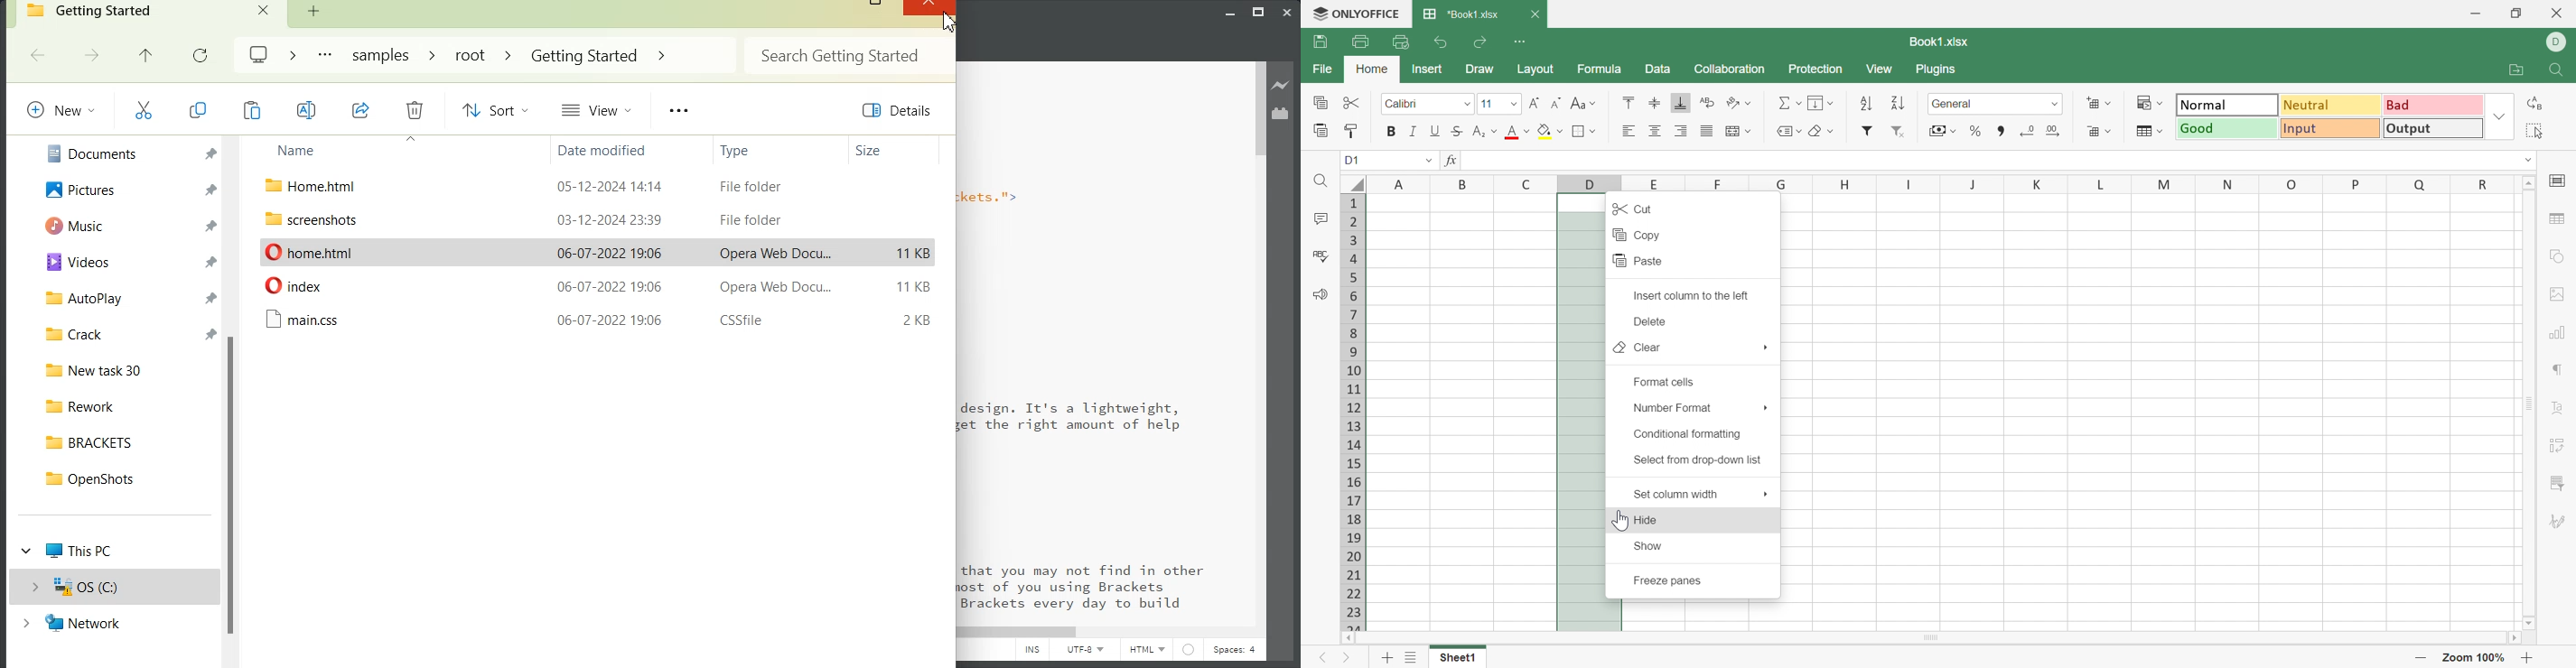 This screenshot has height=672, width=2576. I want to click on Ascending order, so click(1867, 102).